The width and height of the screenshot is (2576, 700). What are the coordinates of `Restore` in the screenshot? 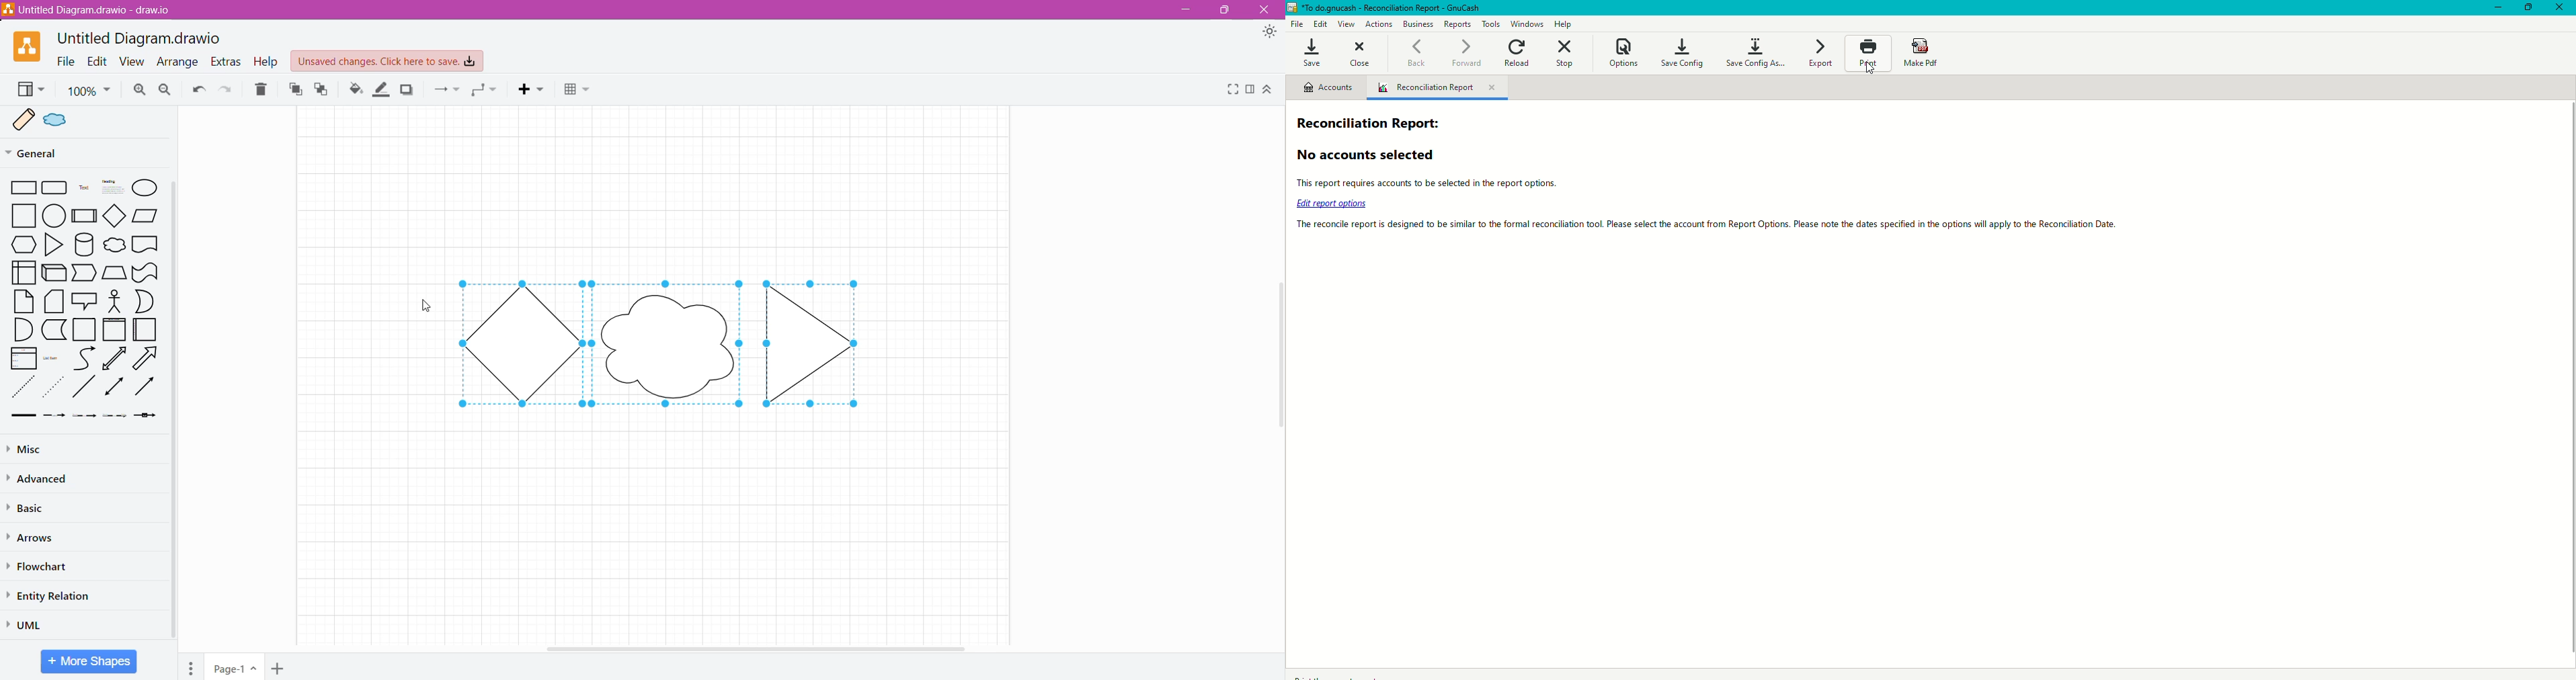 It's located at (2525, 9).